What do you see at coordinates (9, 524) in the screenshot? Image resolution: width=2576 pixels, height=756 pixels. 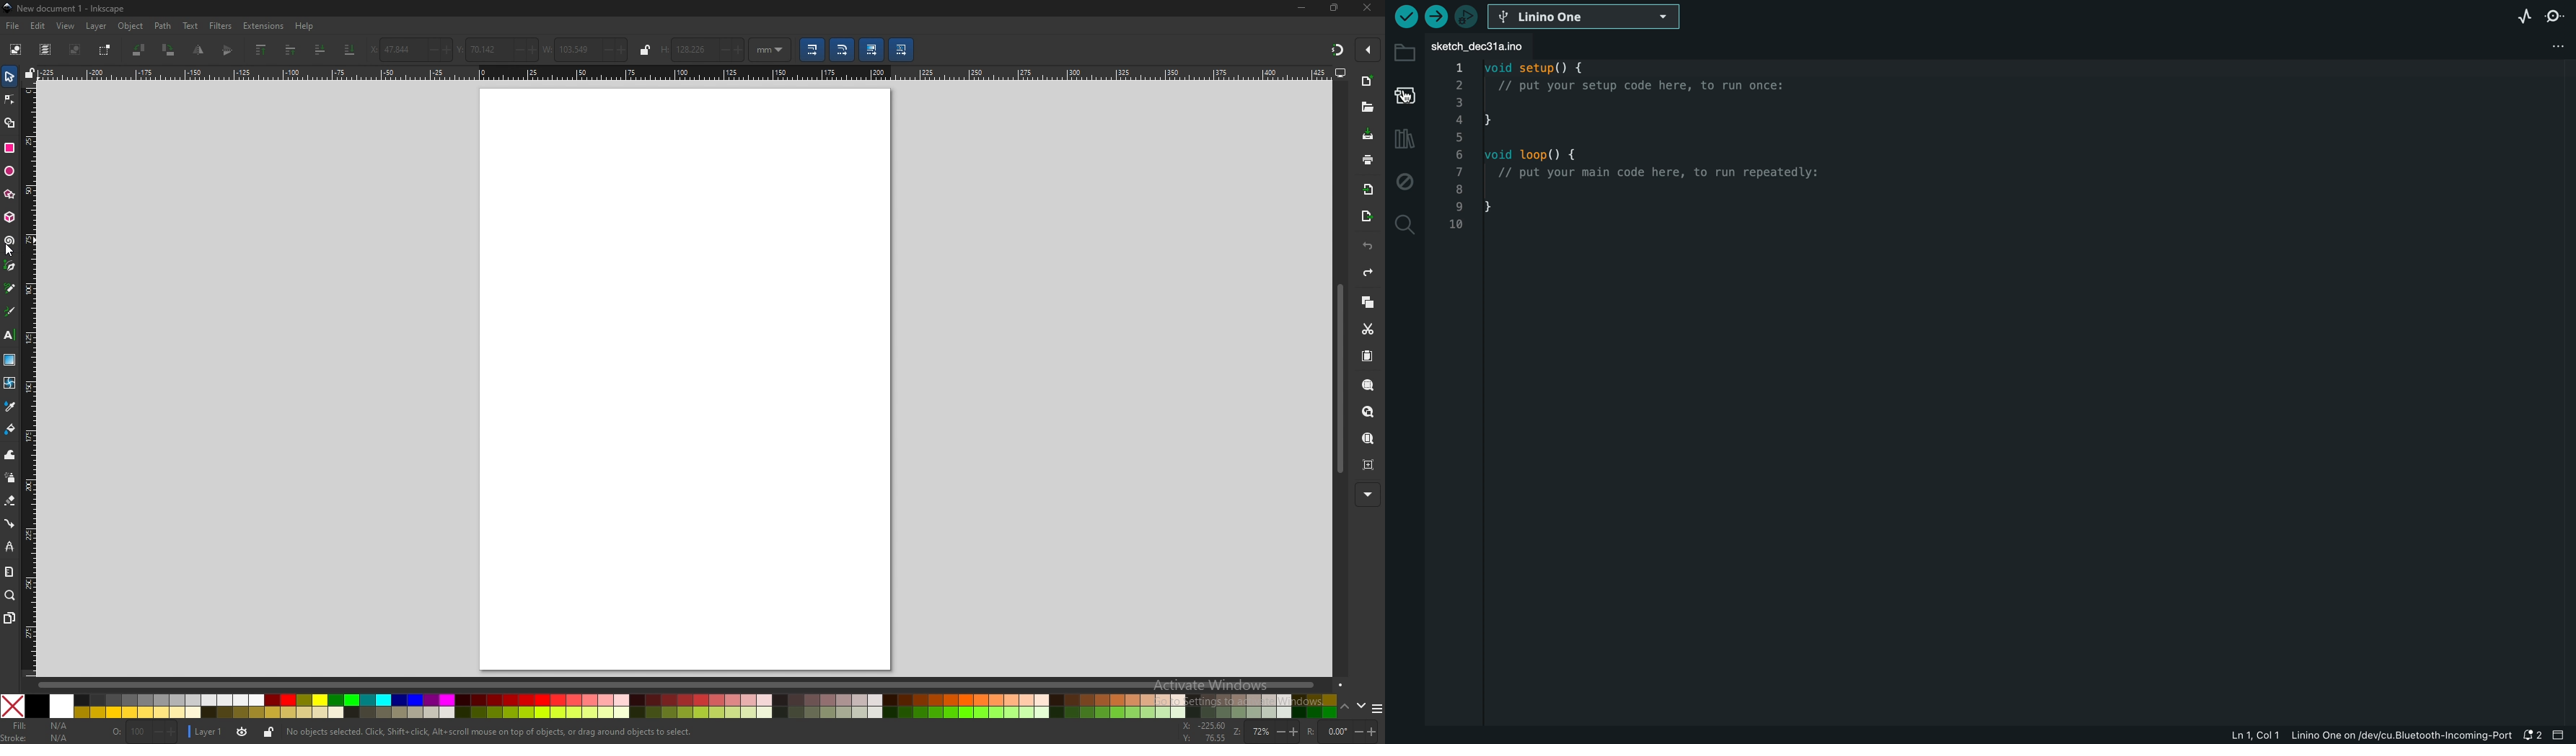 I see `connector` at bounding box center [9, 524].